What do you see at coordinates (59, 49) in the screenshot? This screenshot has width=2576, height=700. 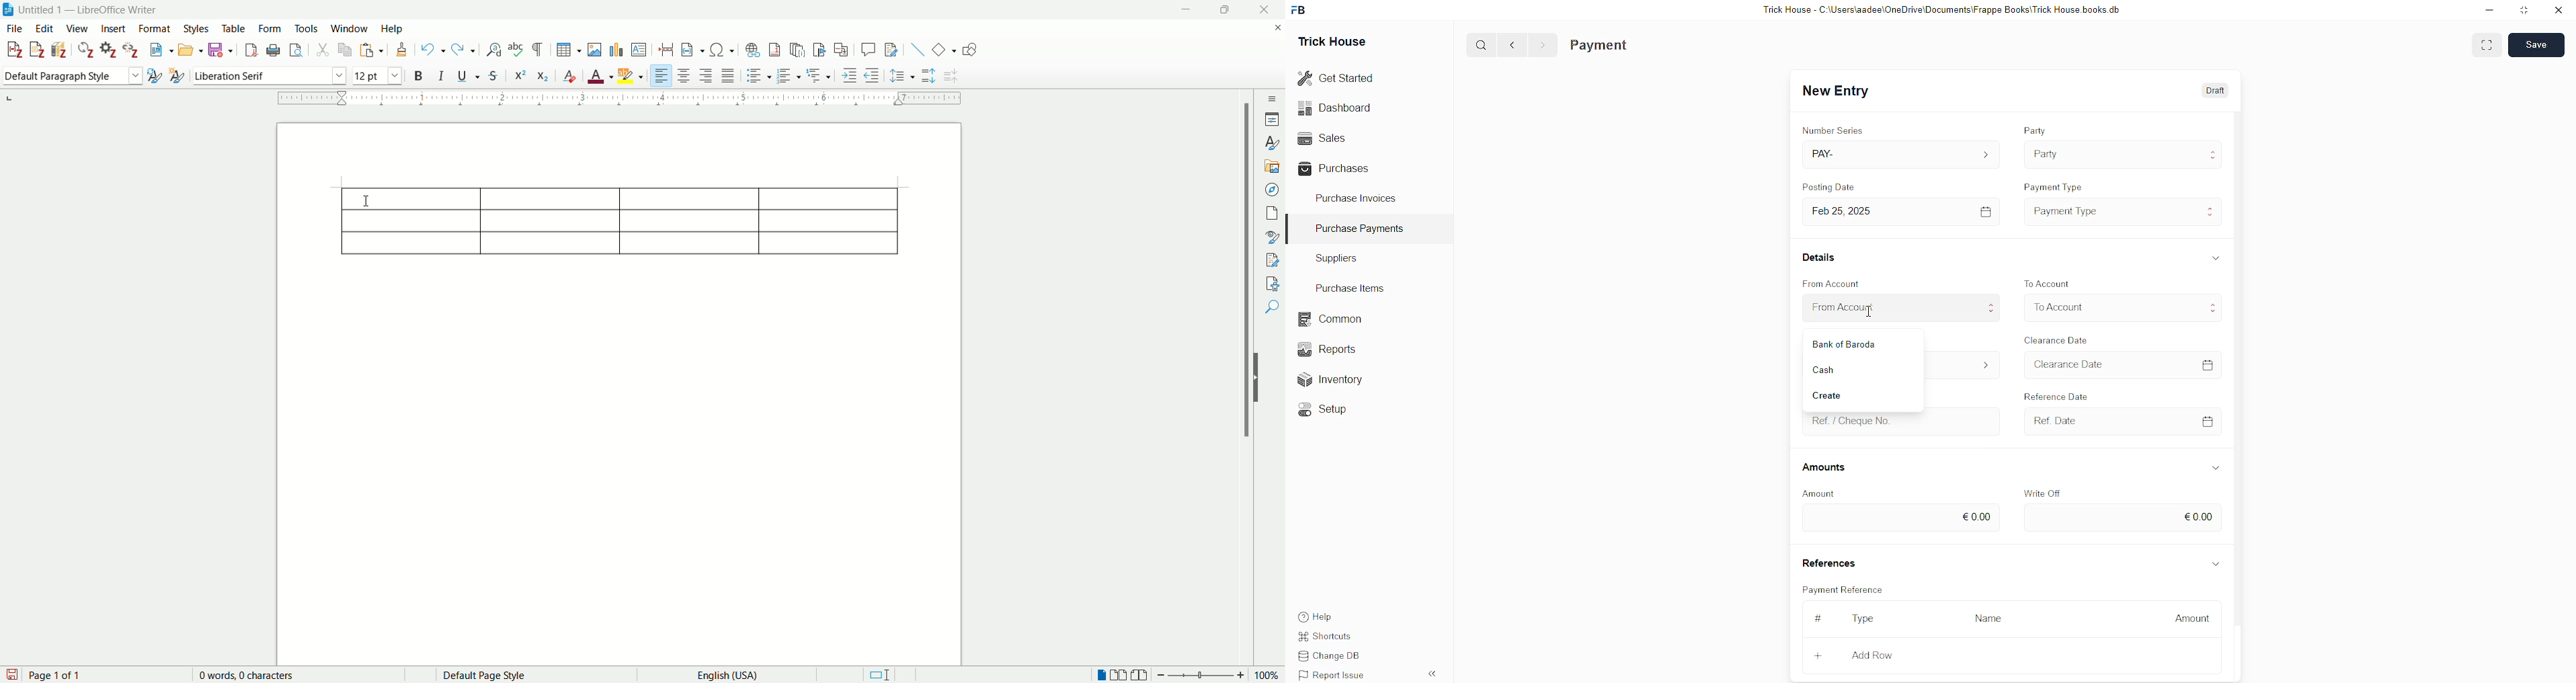 I see `add bibliography` at bounding box center [59, 49].